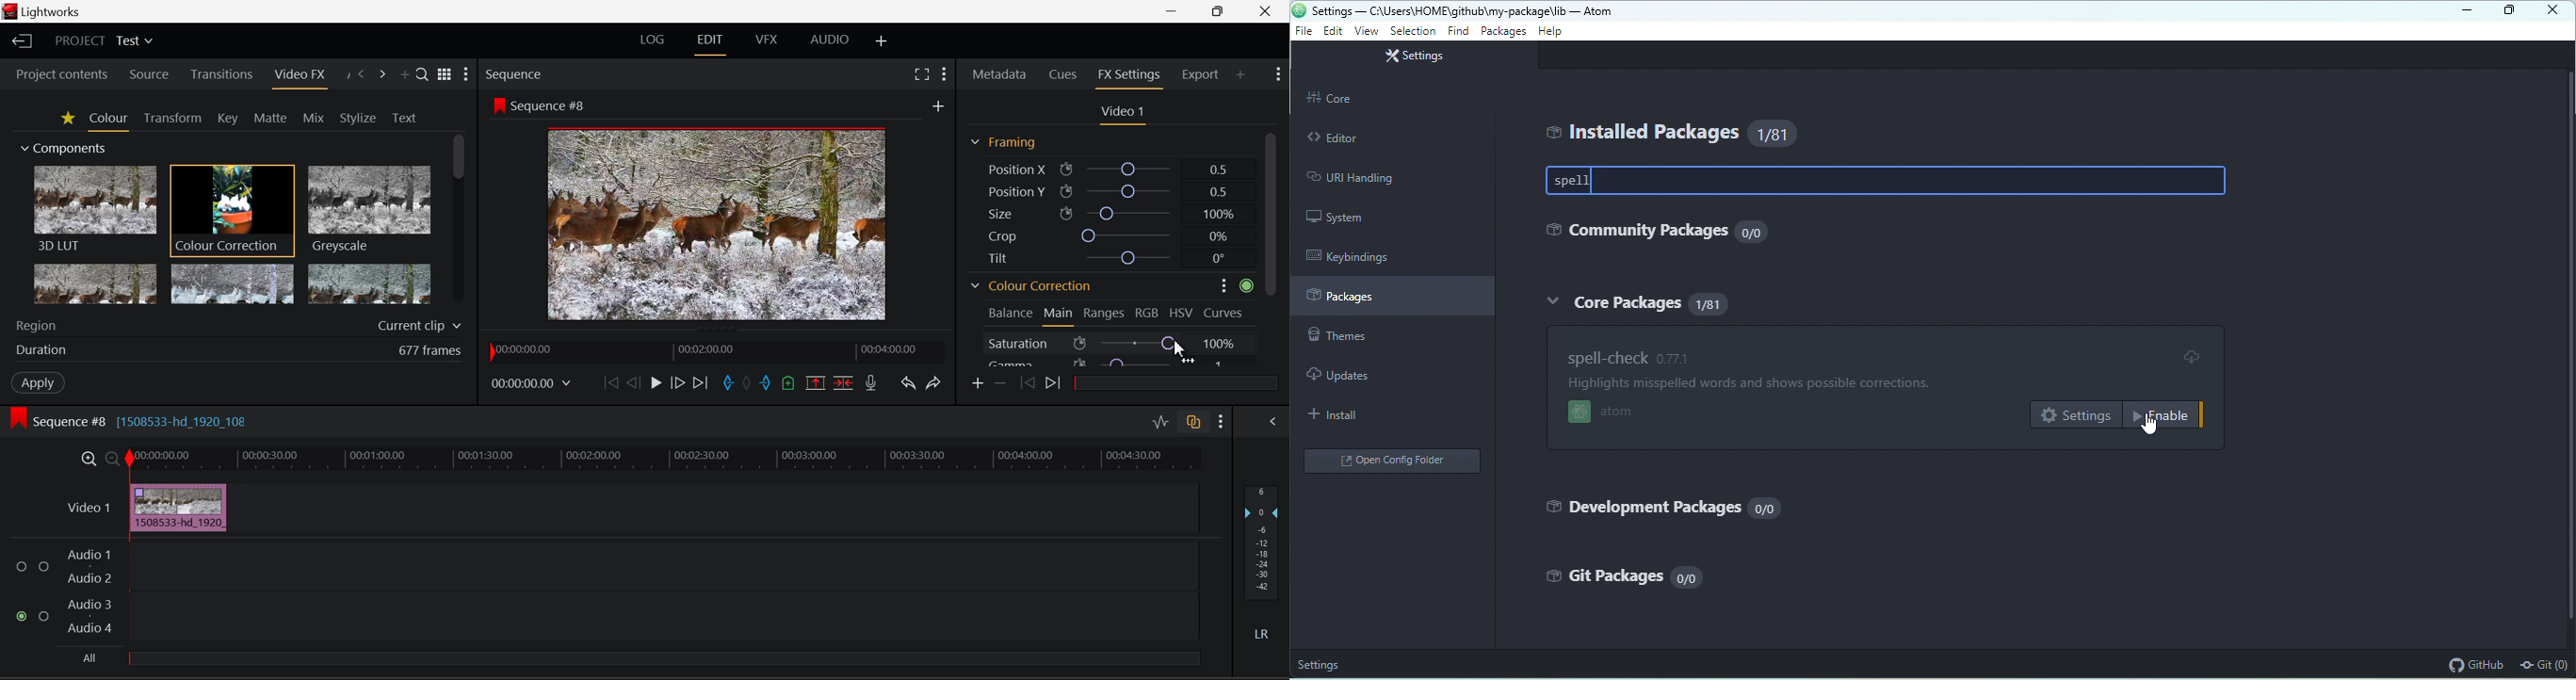 Image resolution: width=2576 pixels, height=700 pixels. Describe the element at coordinates (1175, 11) in the screenshot. I see `Restore Down` at that location.